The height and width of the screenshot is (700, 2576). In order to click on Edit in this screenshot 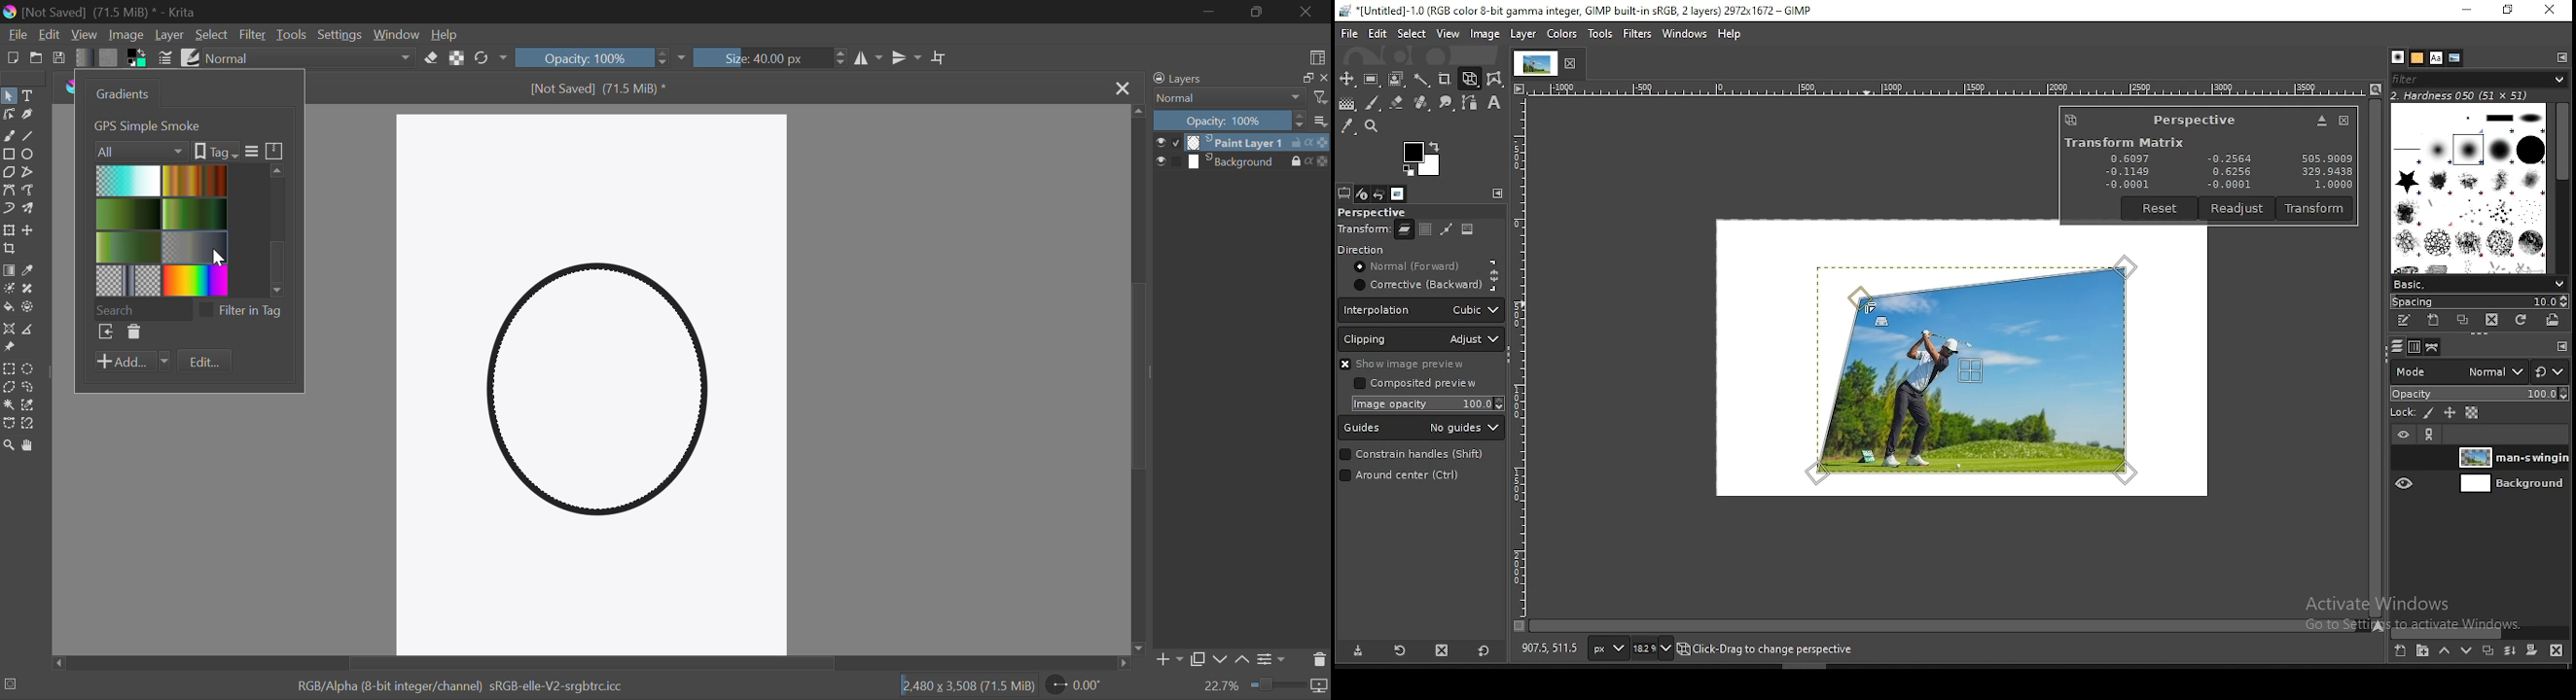, I will do `click(49, 33)`.